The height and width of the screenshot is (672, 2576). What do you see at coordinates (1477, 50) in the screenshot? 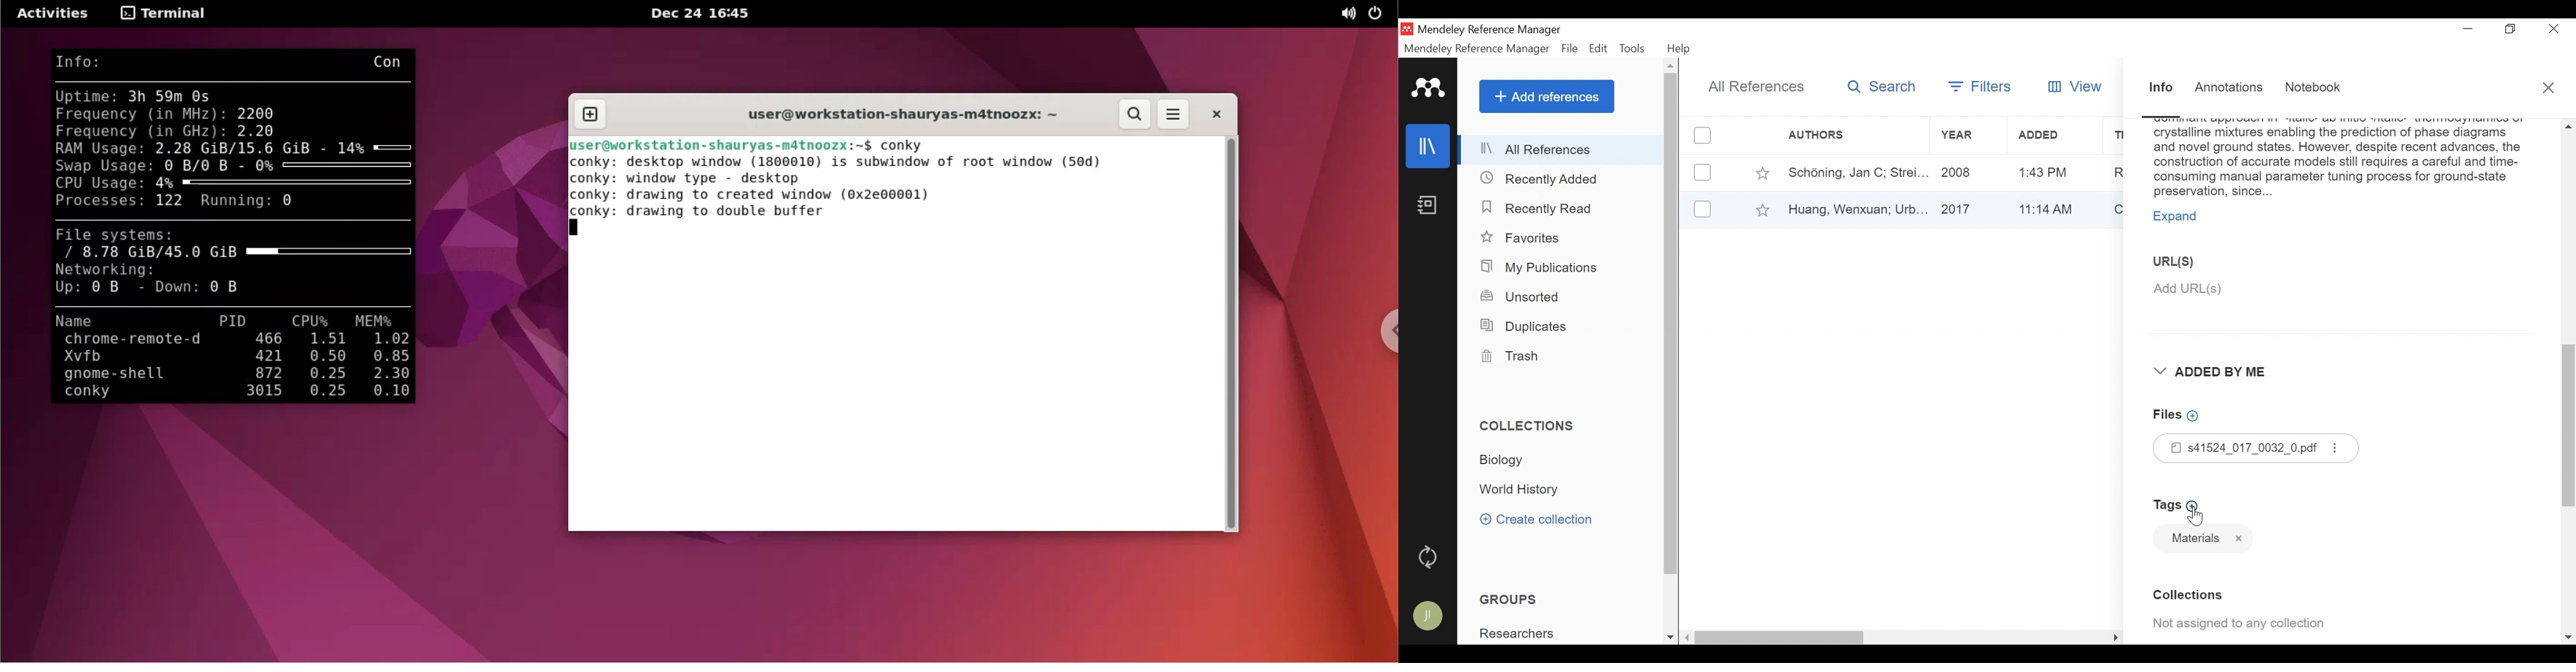
I see `Mendeley Reference Manager` at bounding box center [1477, 50].